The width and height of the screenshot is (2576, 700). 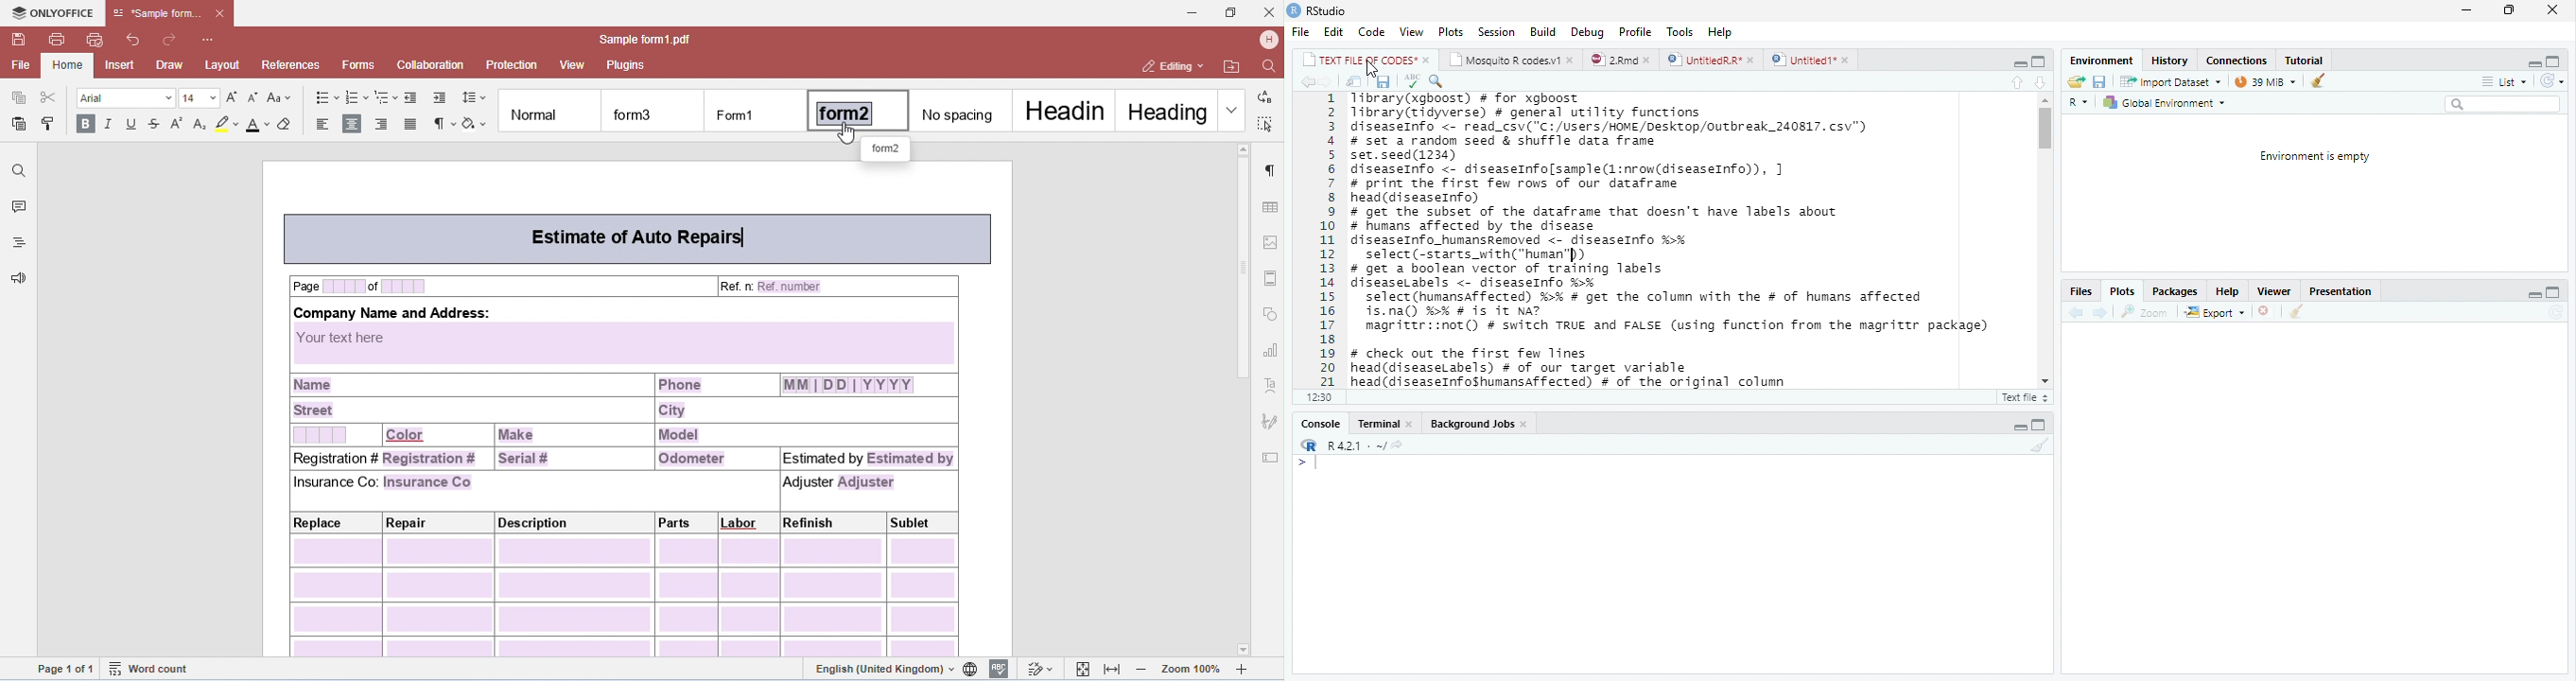 What do you see at coordinates (1366, 60) in the screenshot?
I see `TEXT FILE OF CODES" ` at bounding box center [1366, 60].